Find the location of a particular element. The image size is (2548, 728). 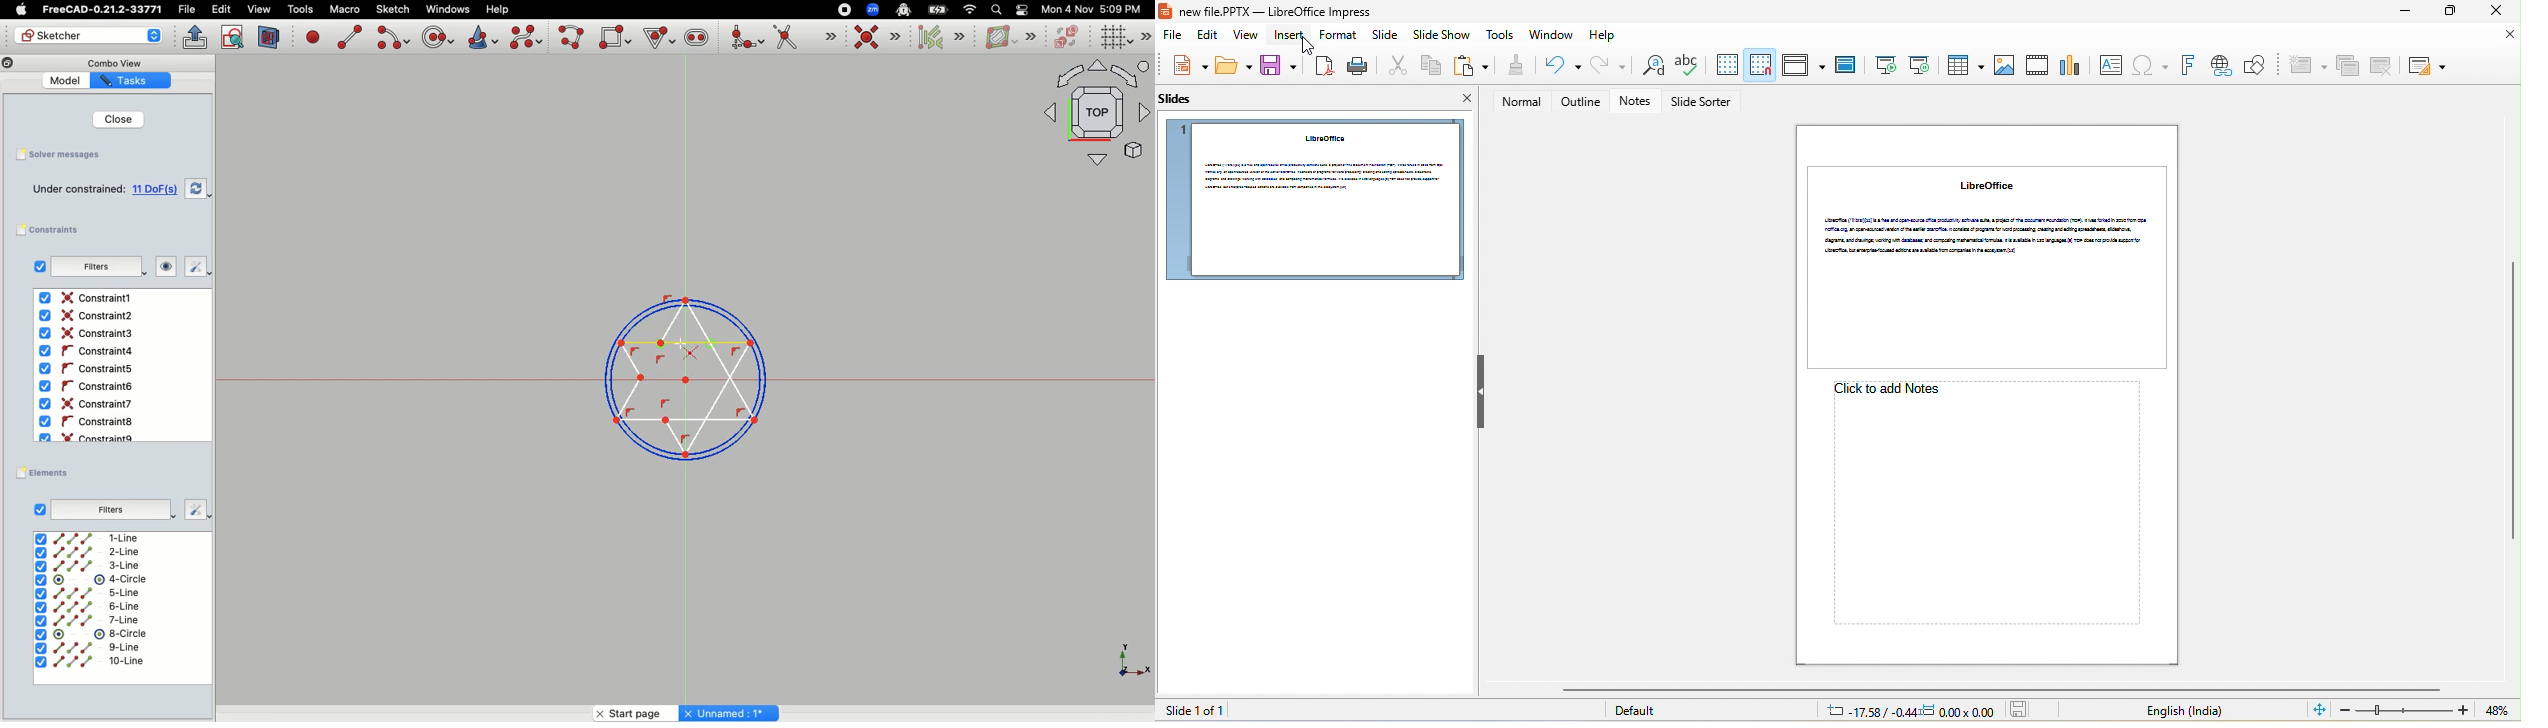

export directly as pdf is located at coordinates (1322, 66).